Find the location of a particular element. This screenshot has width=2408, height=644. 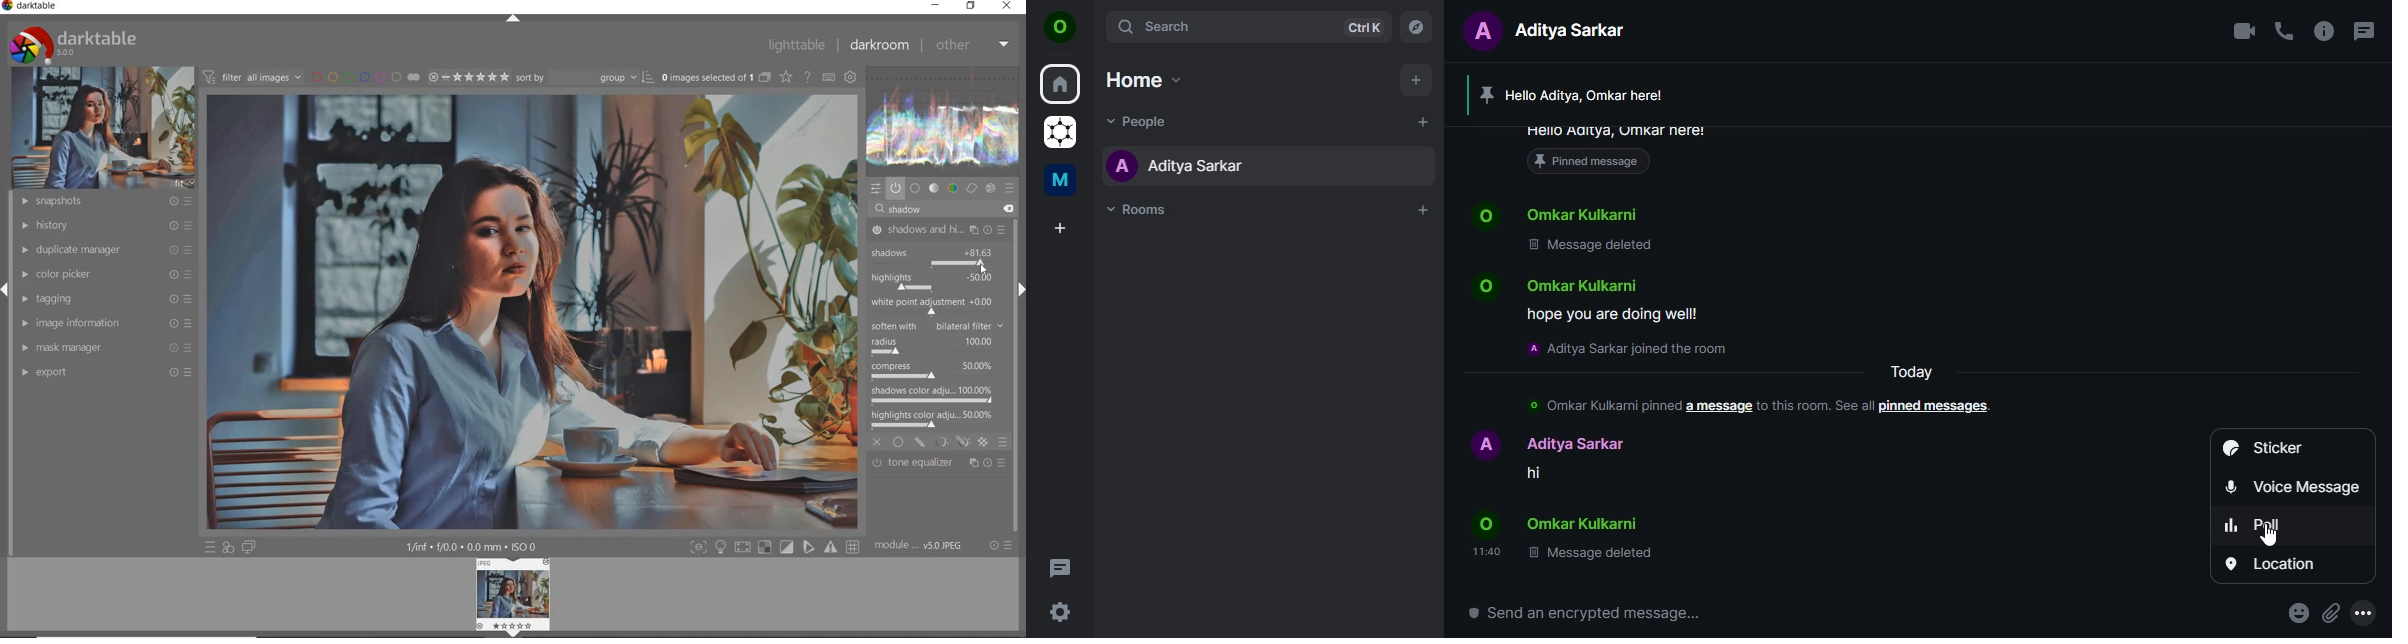

snapshots is located at coordinates (102, 202).